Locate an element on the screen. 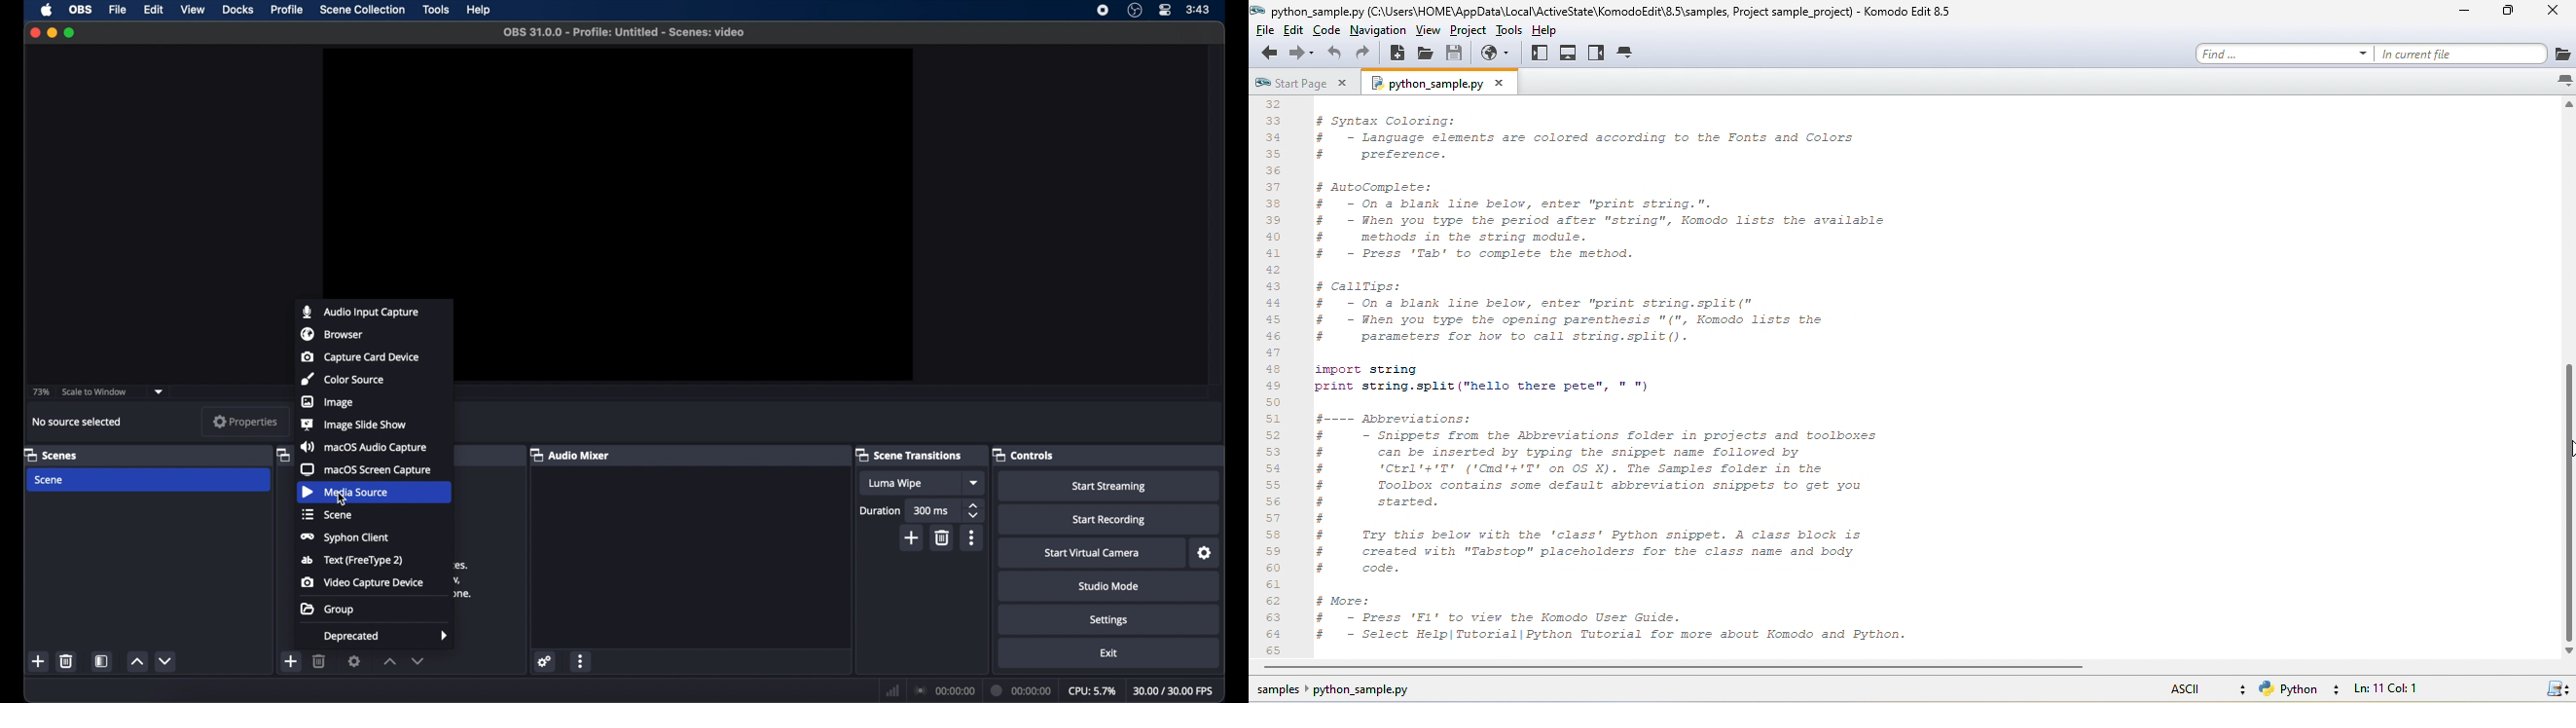  add is located at coordinates (913, 538).